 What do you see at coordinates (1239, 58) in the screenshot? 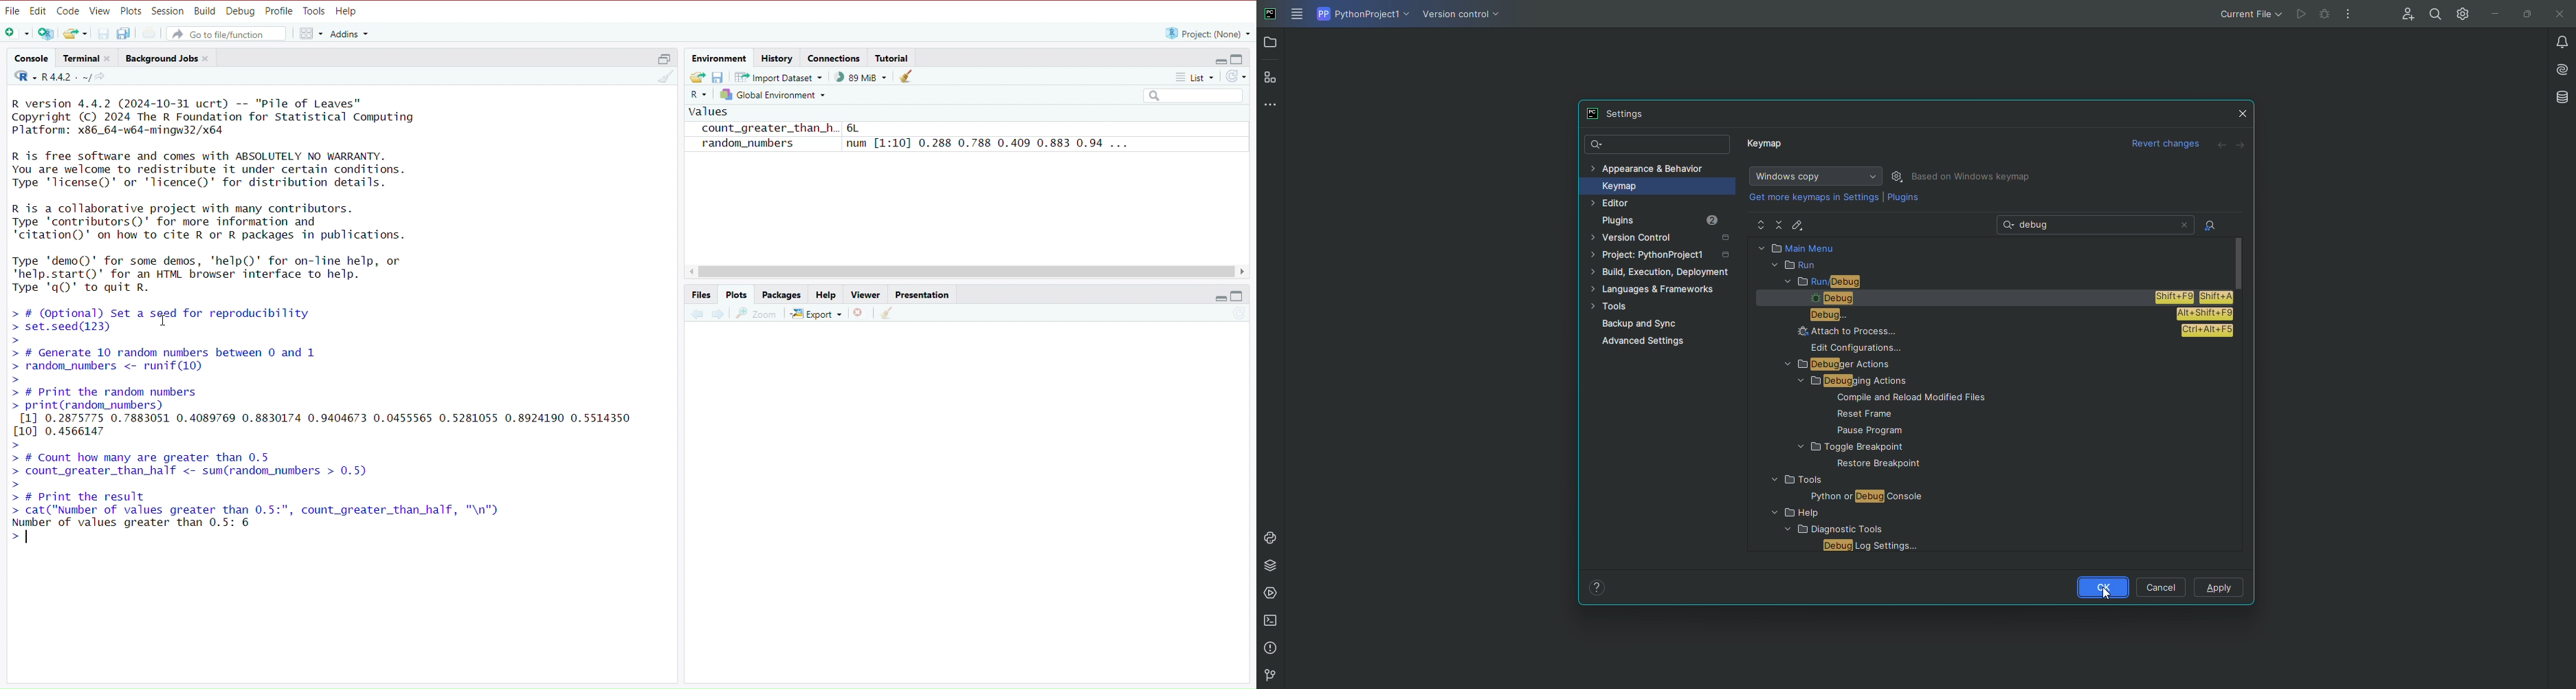
I see `Full Height` at bounding box center [1239, 58].